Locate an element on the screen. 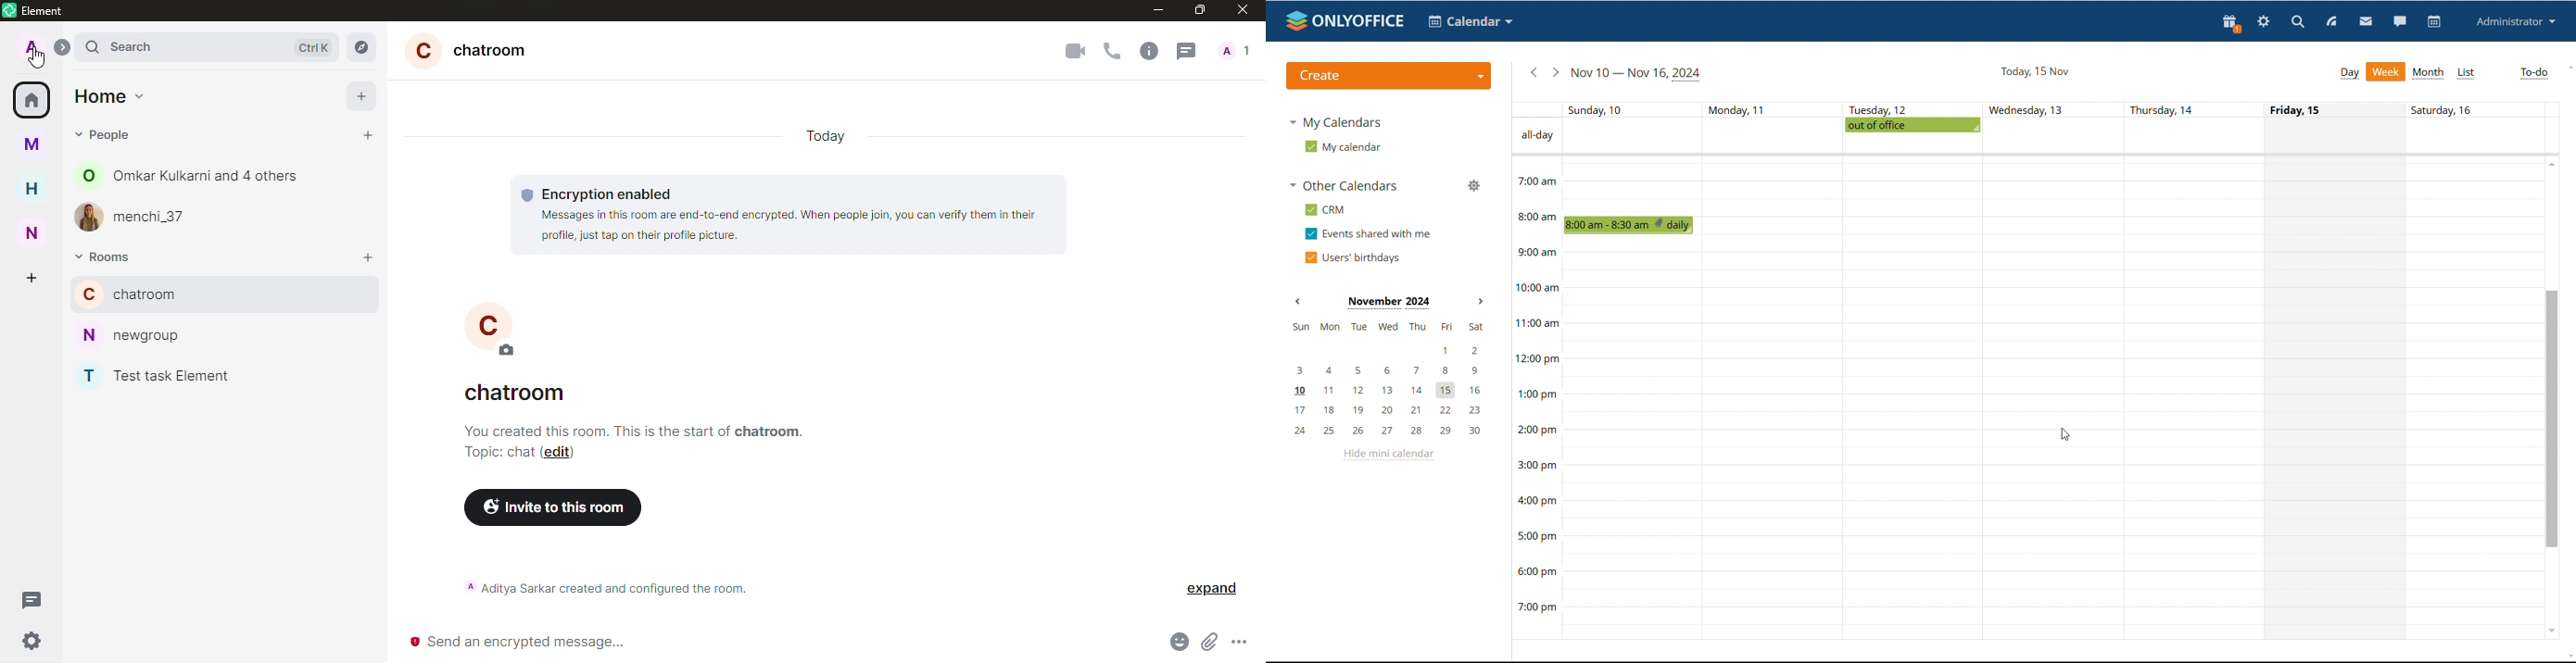 This screenshot has width=2576, height=672. Messages in this room are end-to-end encrypted. When people join, you can verify them in their profile, just tap on their profile picture. is located at coordinates (792, 225).